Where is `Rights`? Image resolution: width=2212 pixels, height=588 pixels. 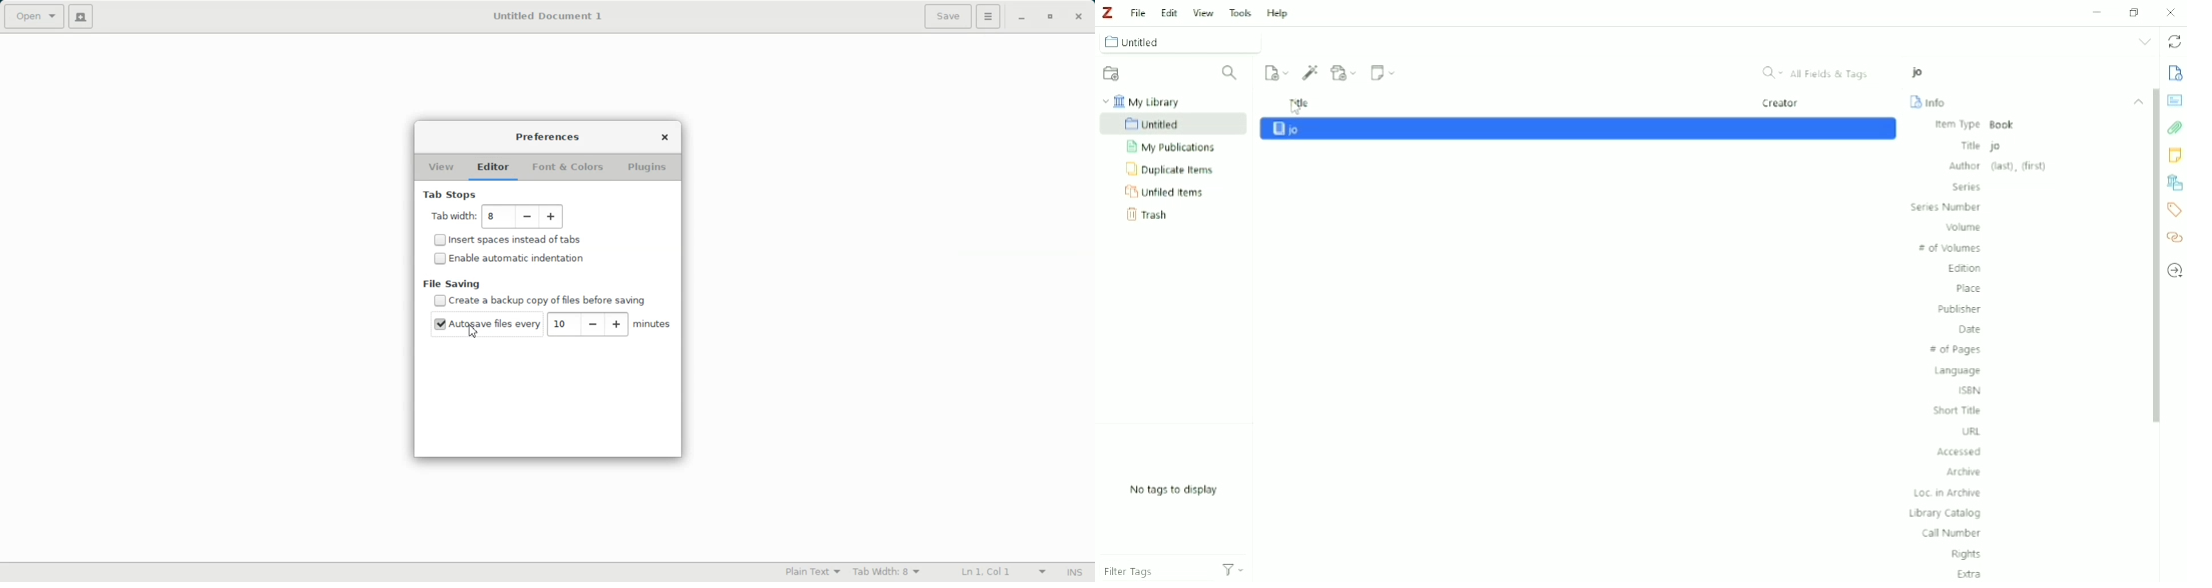
Rights is located at coordinates (1968, 554).